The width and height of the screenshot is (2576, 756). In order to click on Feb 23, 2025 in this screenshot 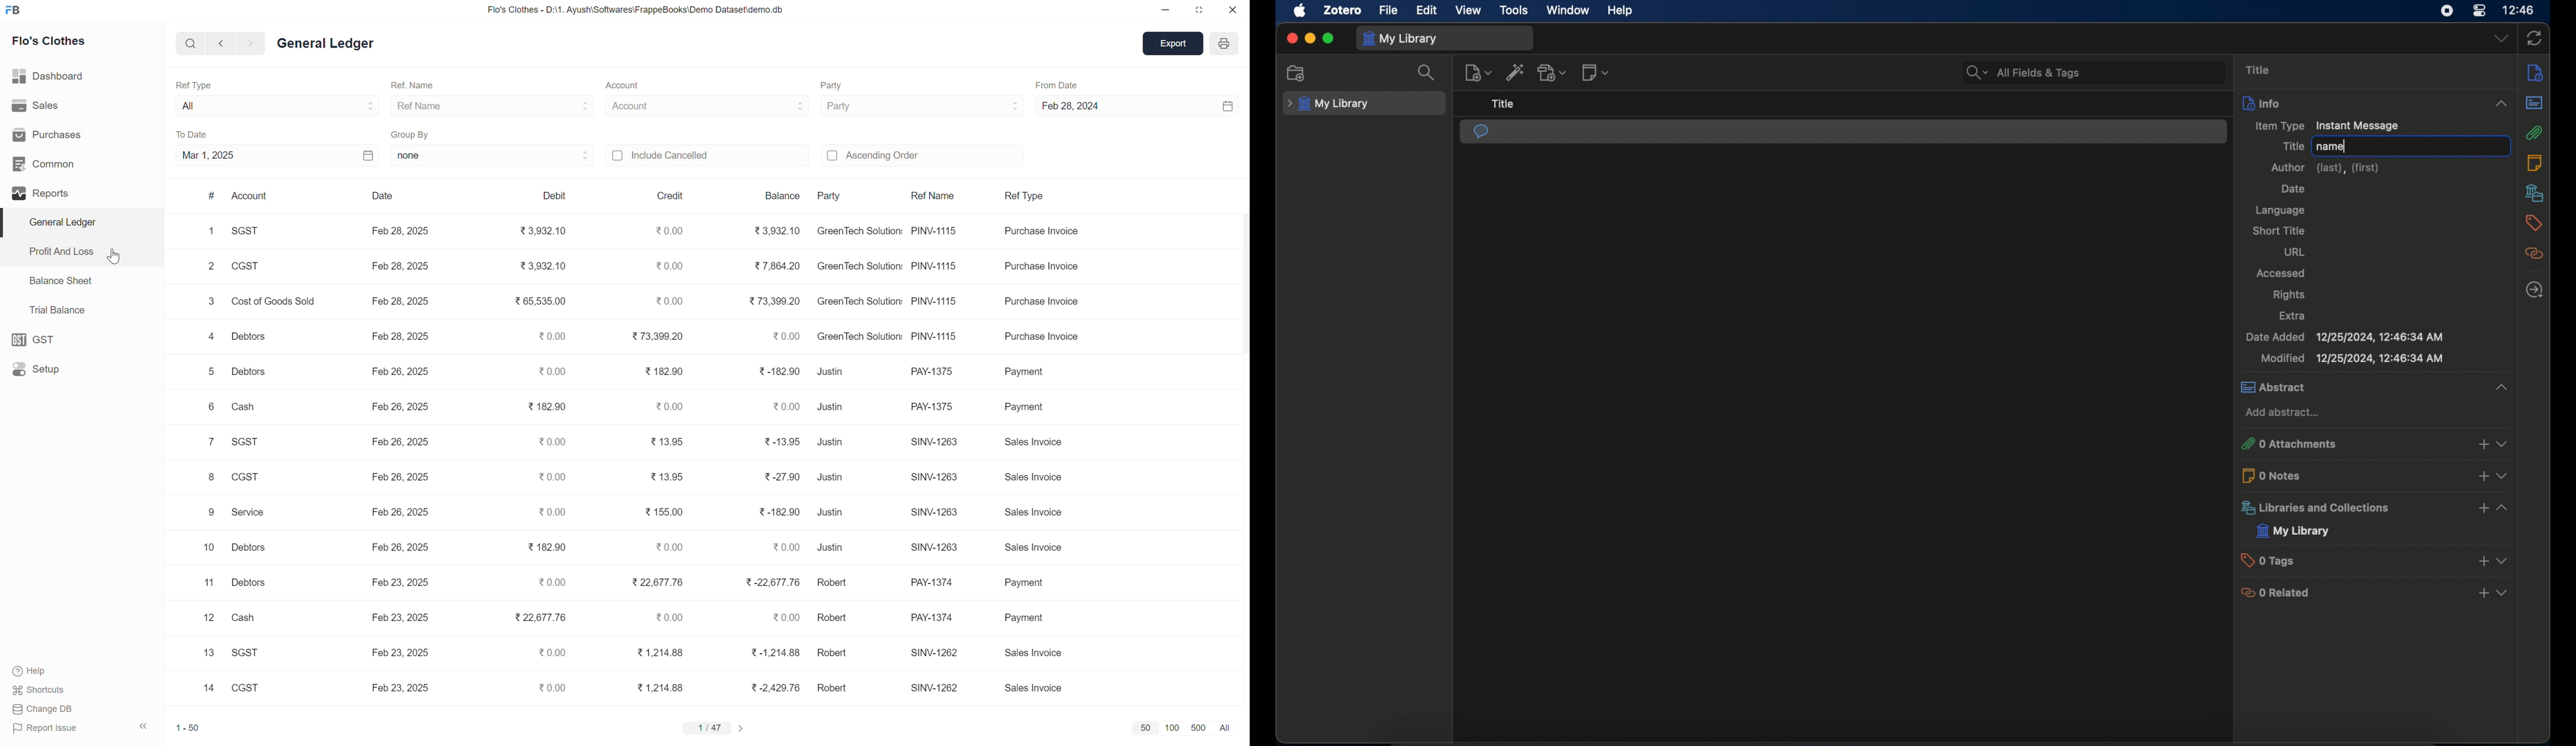, I will do `click(397, 616)`.